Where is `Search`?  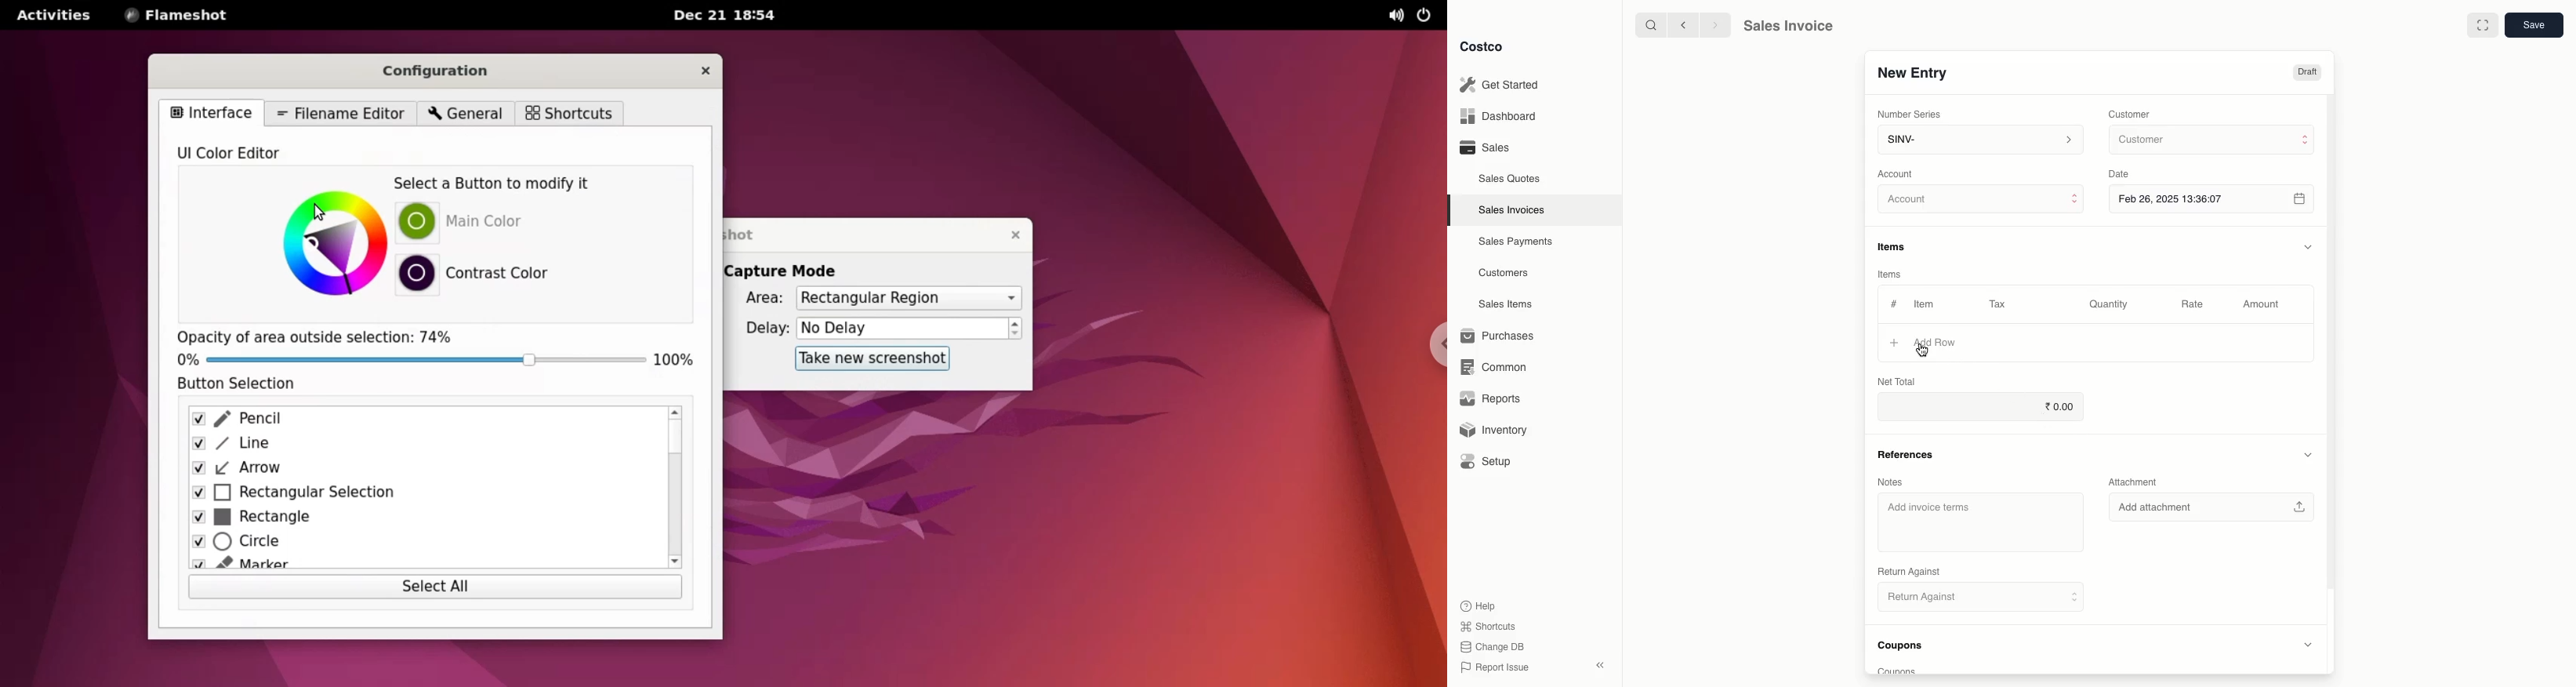
Search is located at coordinates (1649, 24).